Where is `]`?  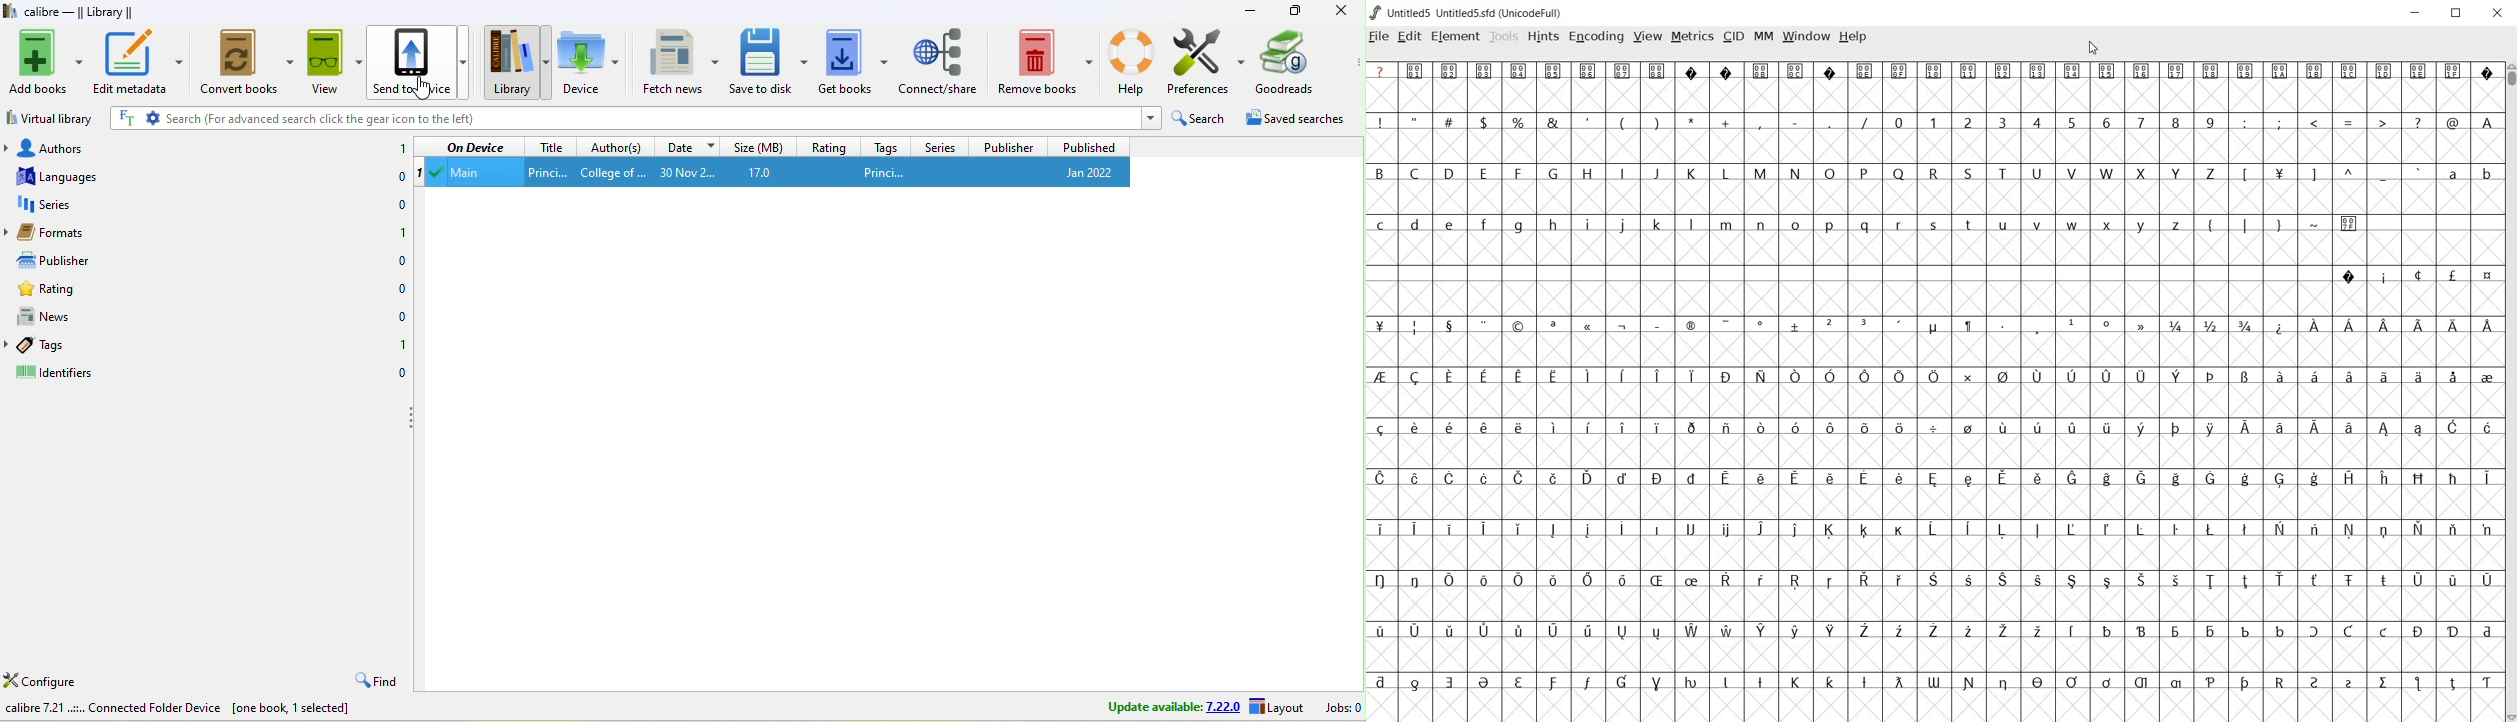 ] is located at coordinates (2315, 173).